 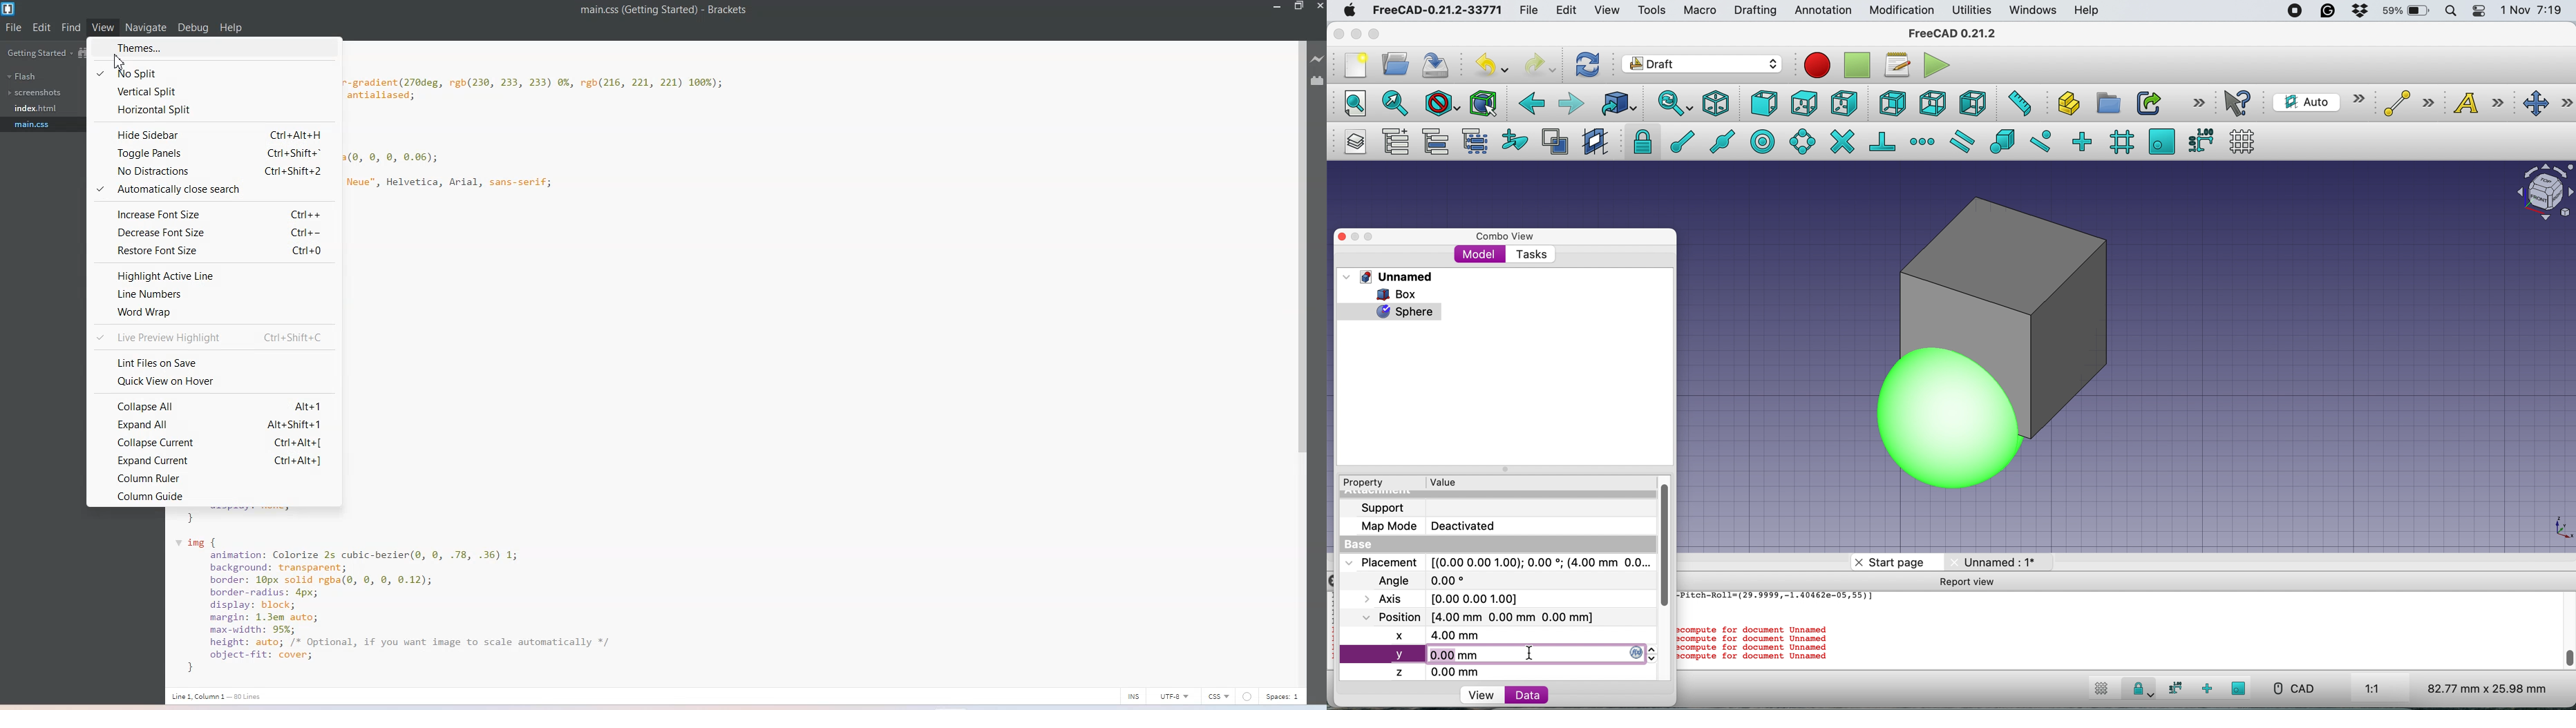 What do you see at coordinates (214, 405) in the screenshot?
I see `Collapse all` at bounding box center [214, 405].